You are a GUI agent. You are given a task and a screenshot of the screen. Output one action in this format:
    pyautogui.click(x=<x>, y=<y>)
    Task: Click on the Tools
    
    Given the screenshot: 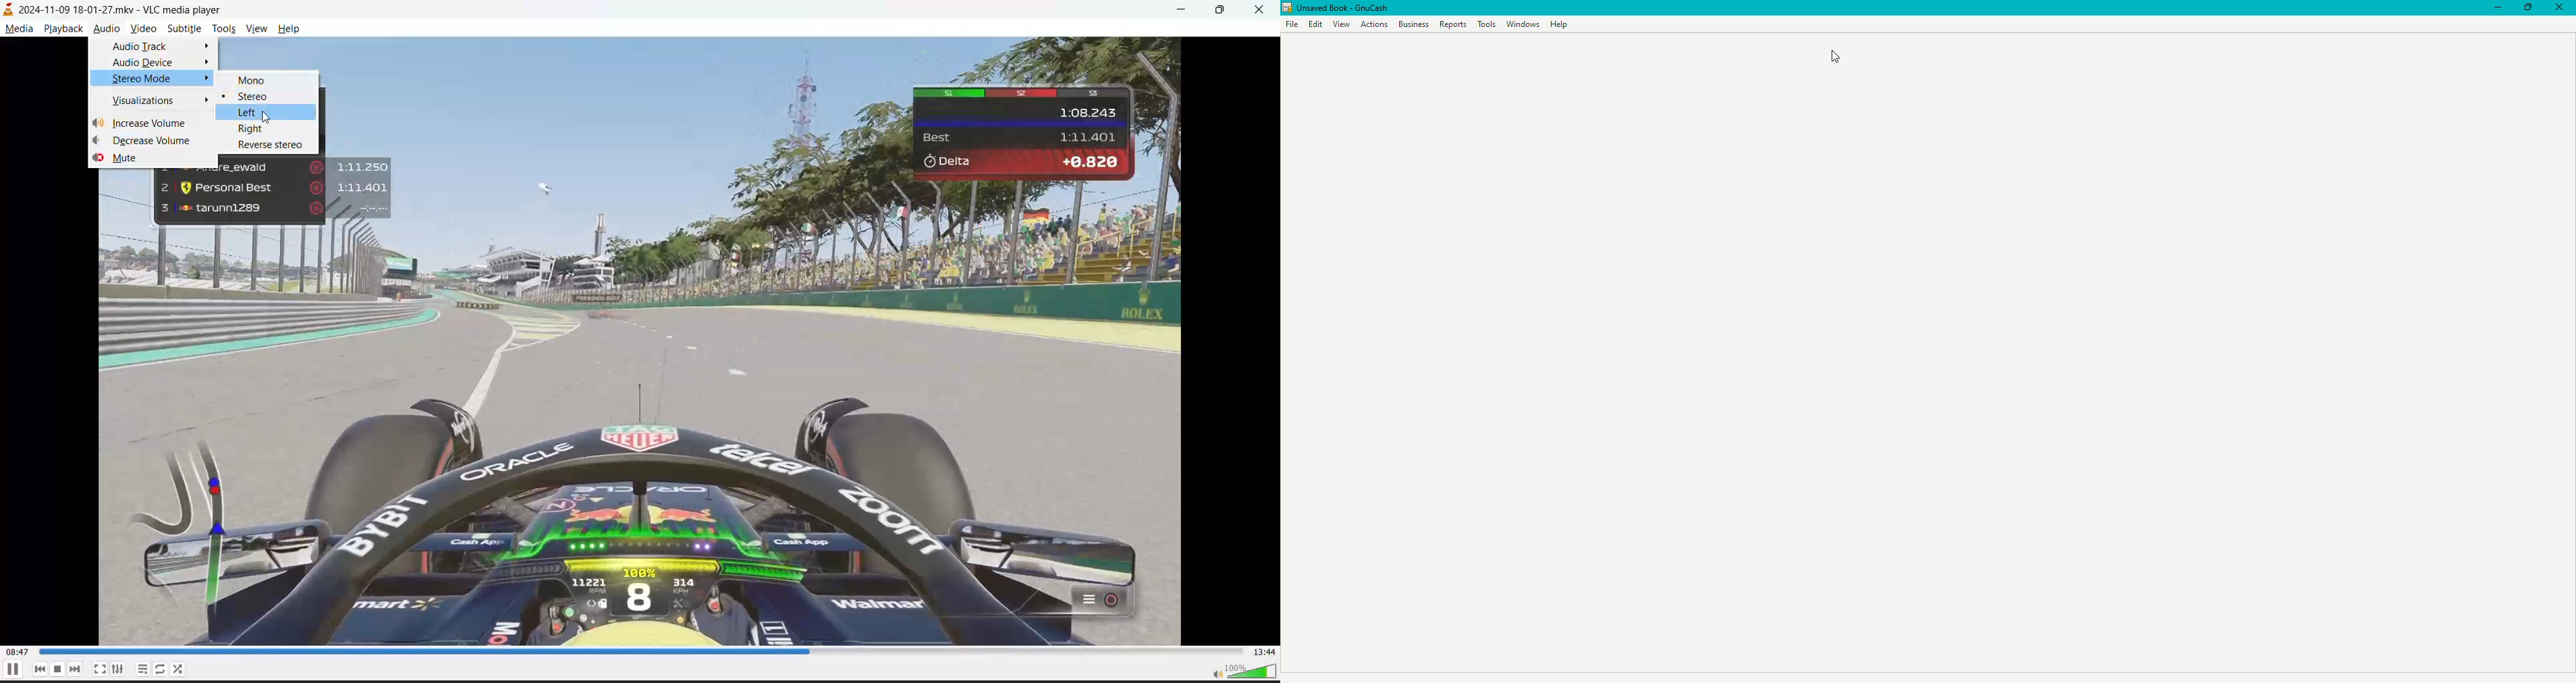 What is the action you would take?
    pyautogui.click(x=1487, y=24)
    